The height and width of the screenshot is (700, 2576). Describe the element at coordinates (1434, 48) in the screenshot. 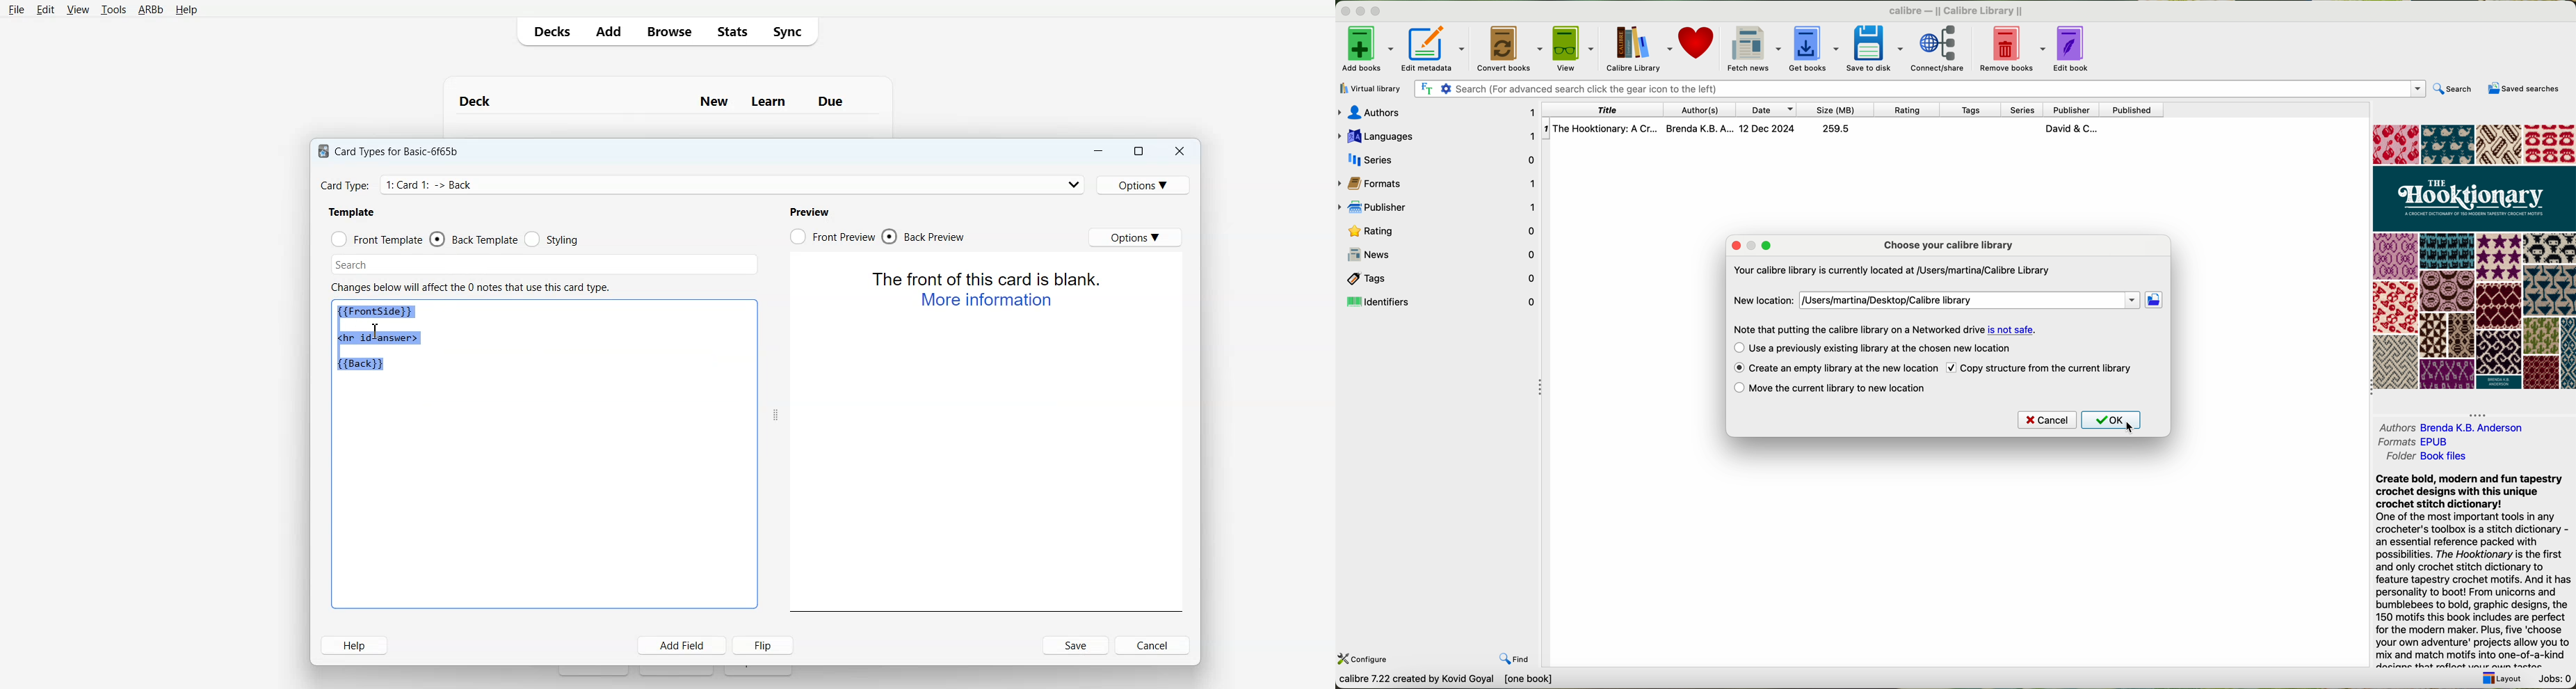

I see `edit metadata` at that location.